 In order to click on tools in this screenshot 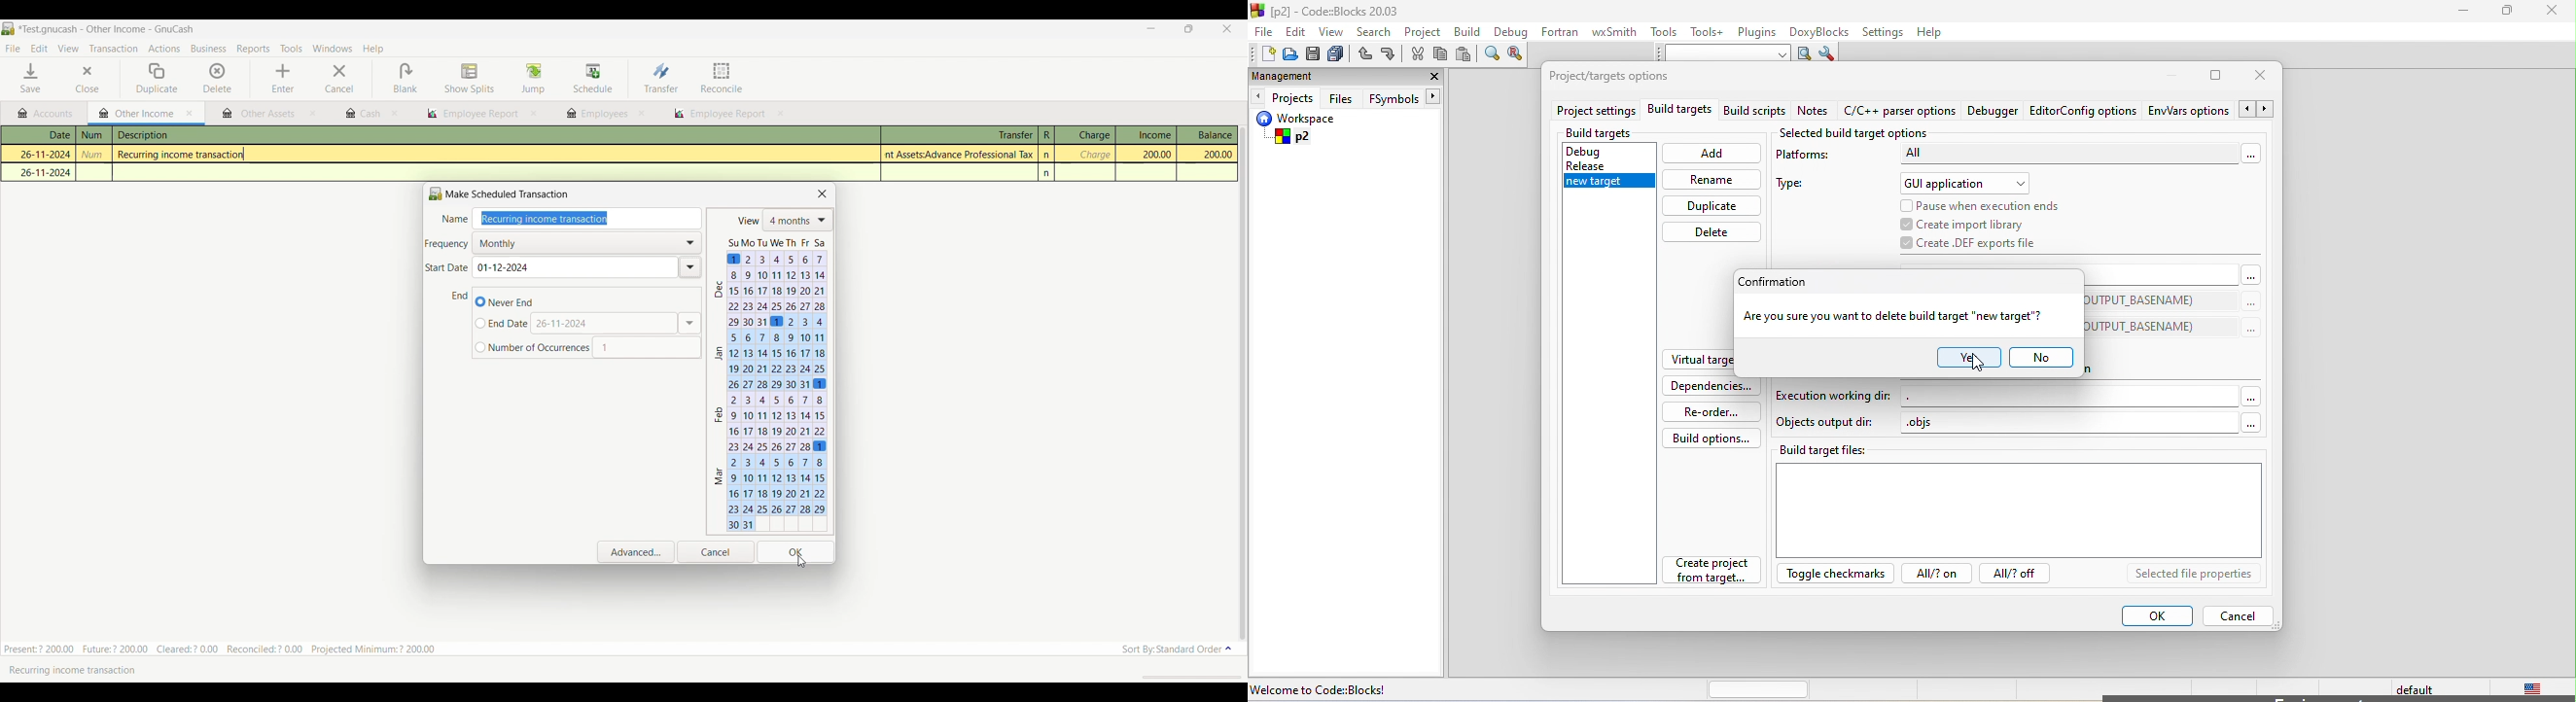, I will do `click(1665, 34)`.